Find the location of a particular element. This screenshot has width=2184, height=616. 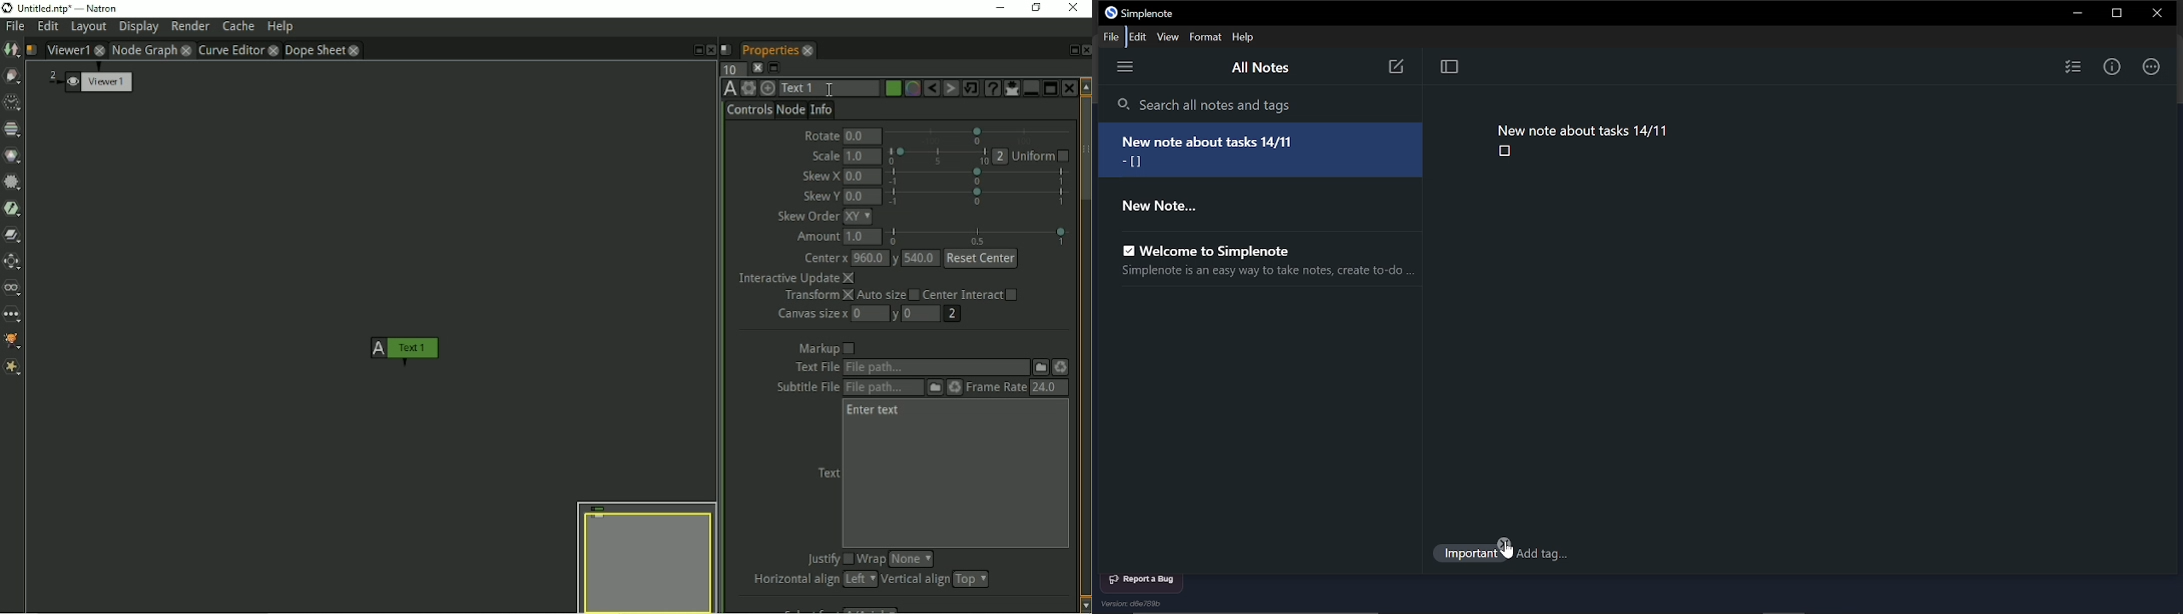

Menu is located at coordinates (1130, 68).